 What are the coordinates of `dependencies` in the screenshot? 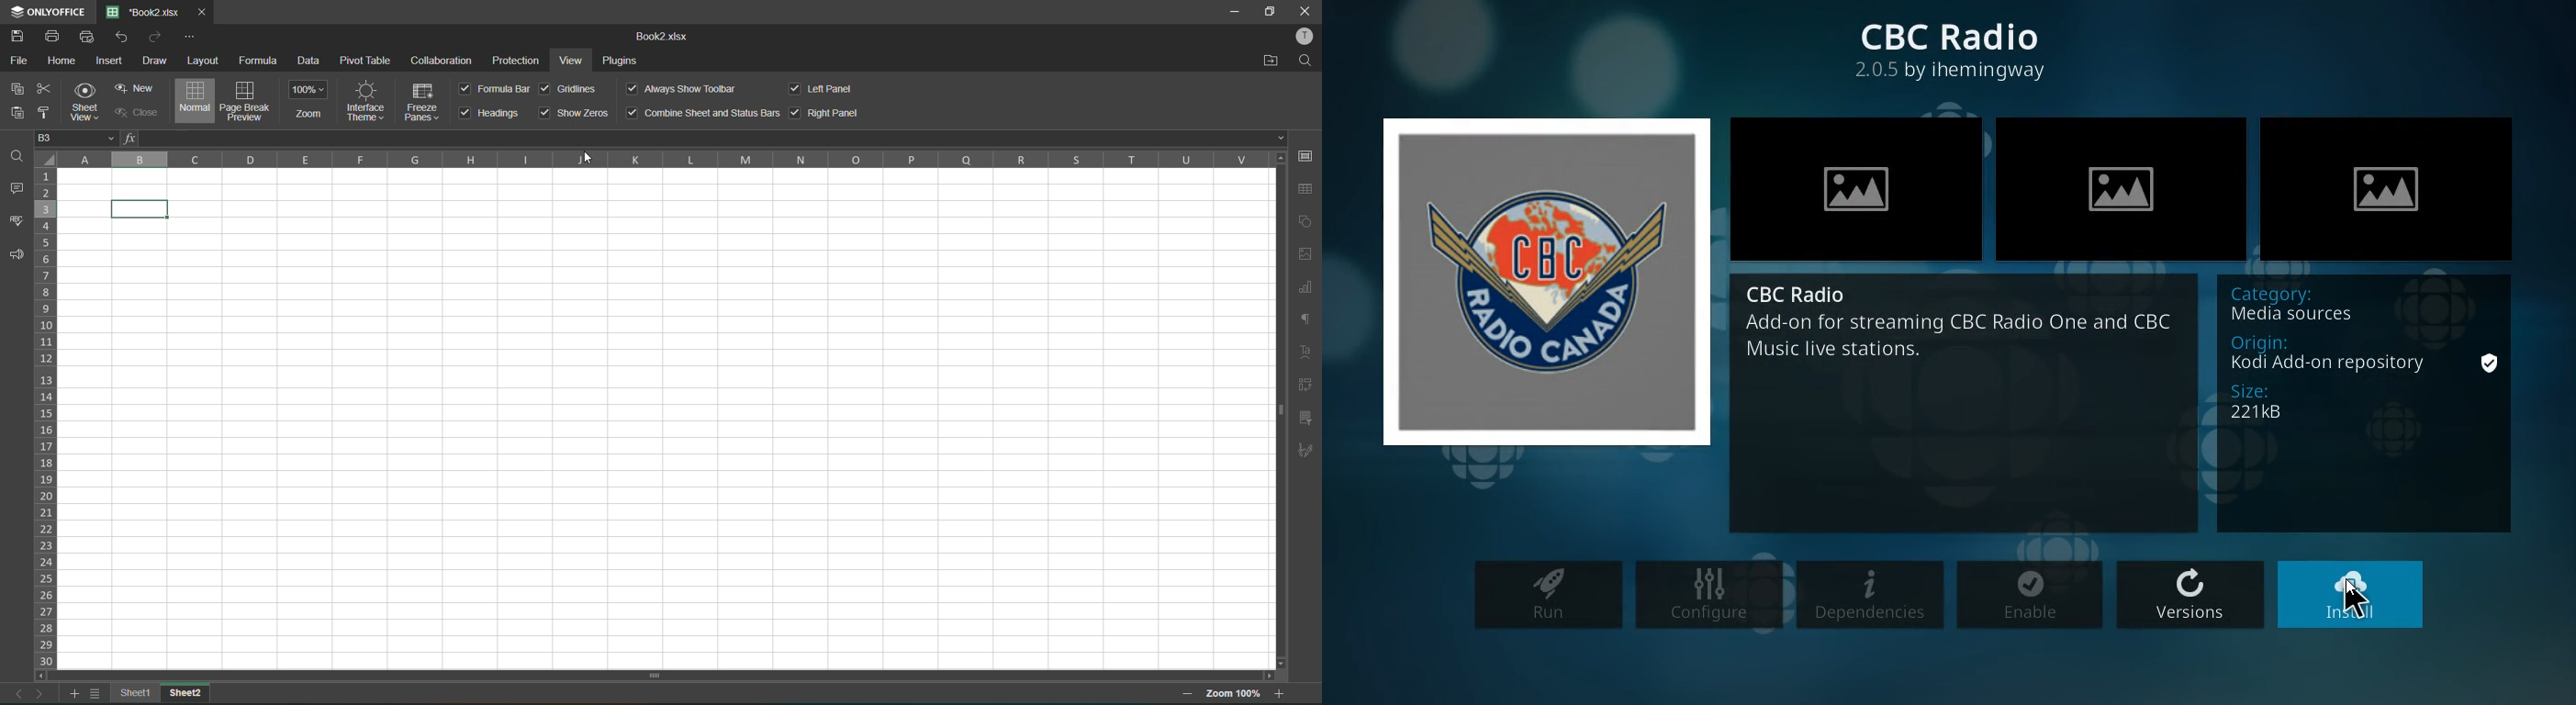 It's located at (1869, 598).